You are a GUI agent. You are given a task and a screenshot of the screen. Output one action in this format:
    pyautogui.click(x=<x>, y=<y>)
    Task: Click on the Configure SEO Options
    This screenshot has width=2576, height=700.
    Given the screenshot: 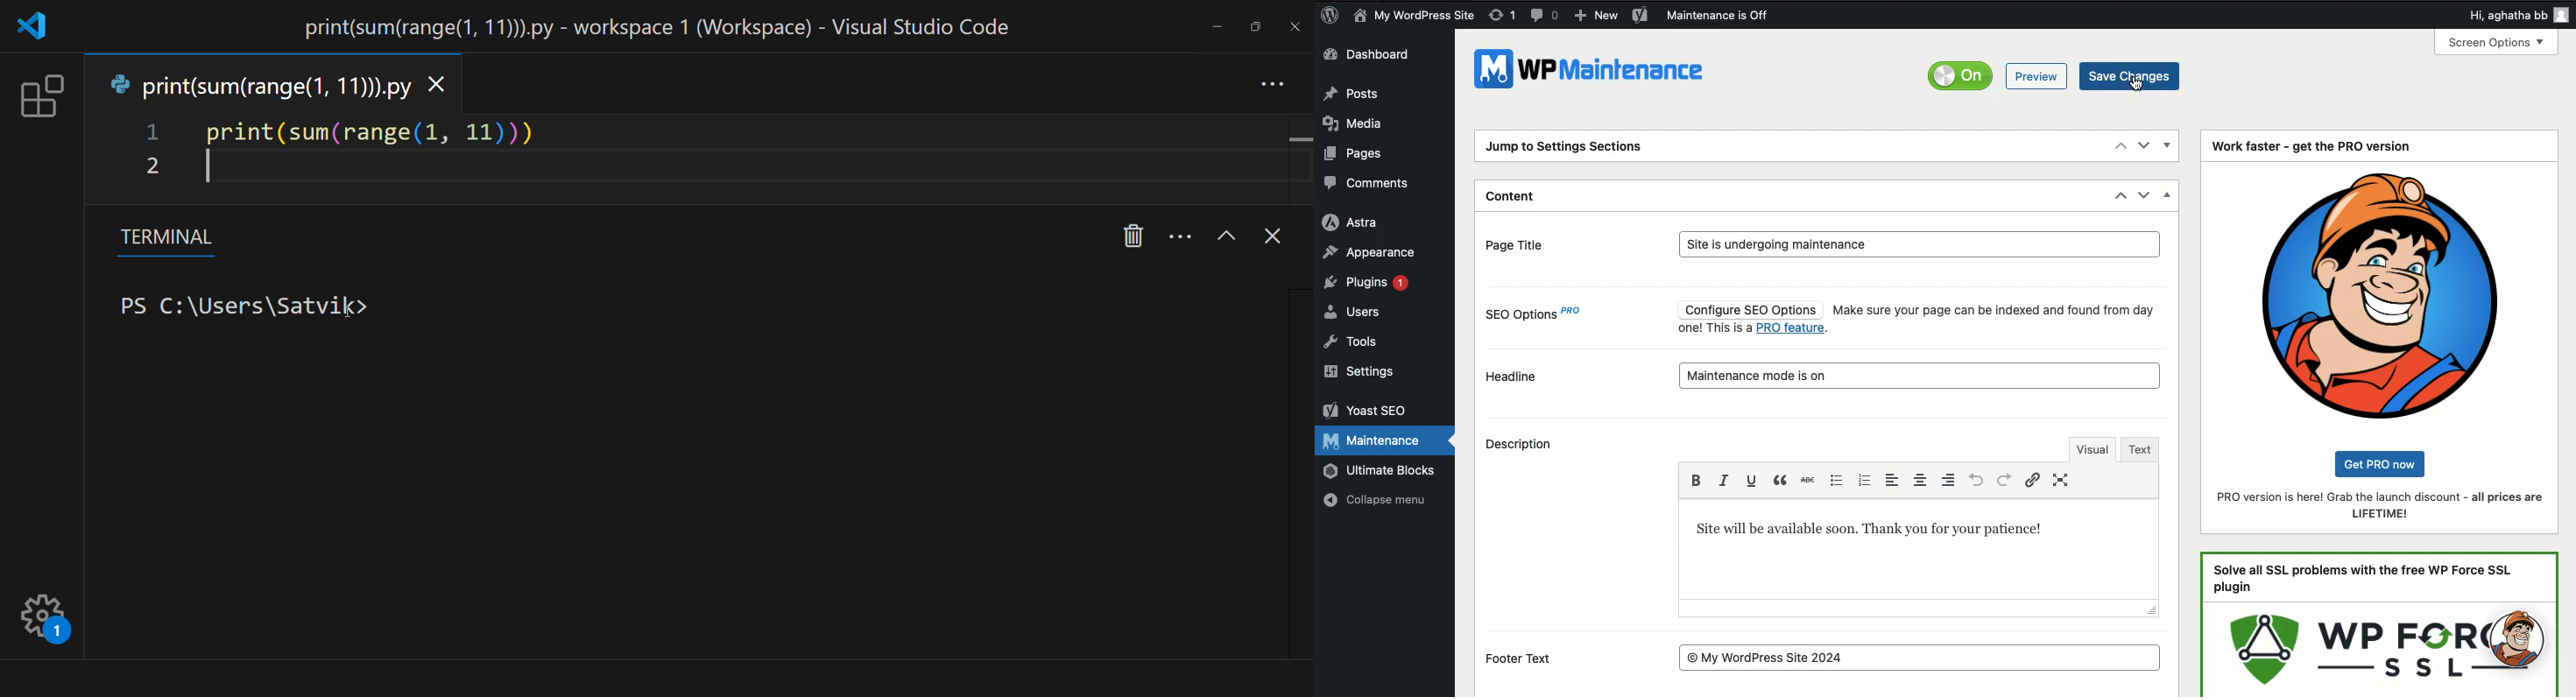 What is the action you would take?
    pyautogui.click(x=1748, y=309)
    